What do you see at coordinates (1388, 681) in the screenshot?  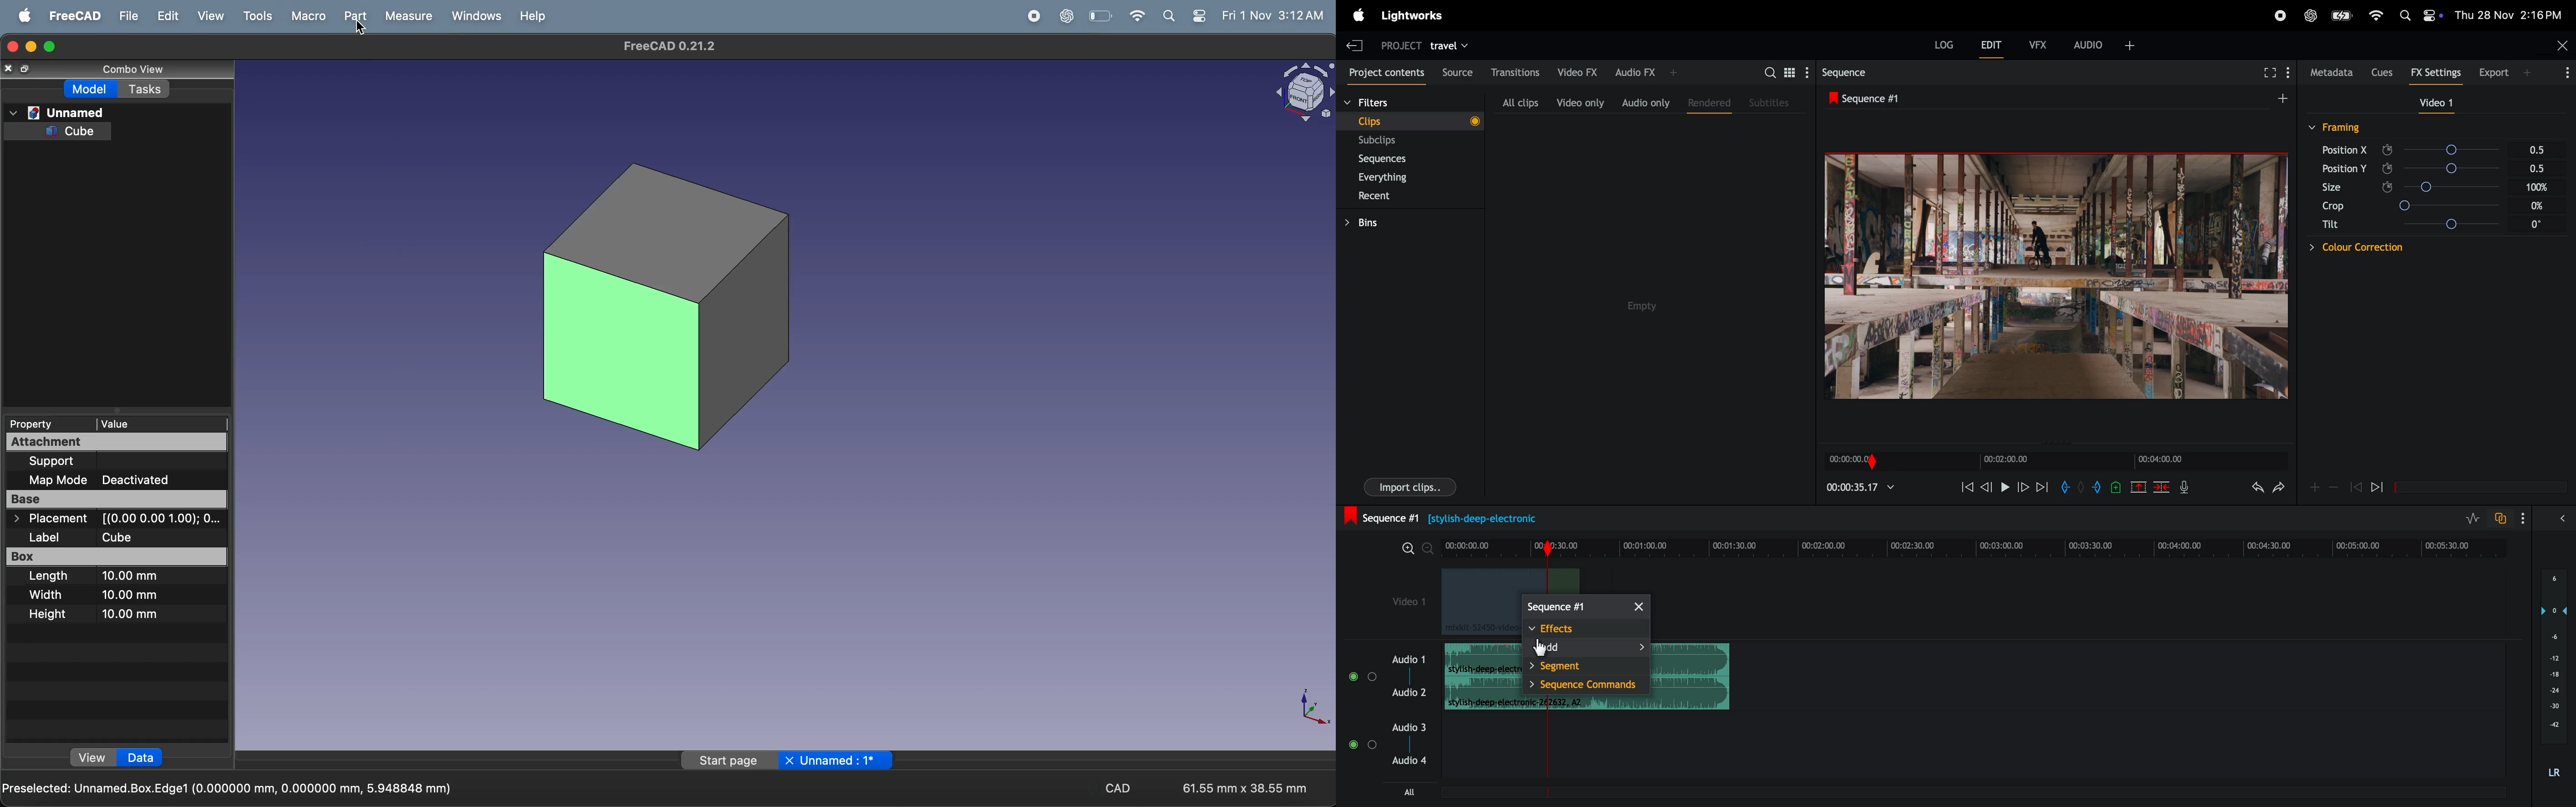 I see `audio 1 and 2` at bounding box center [1388, 681].